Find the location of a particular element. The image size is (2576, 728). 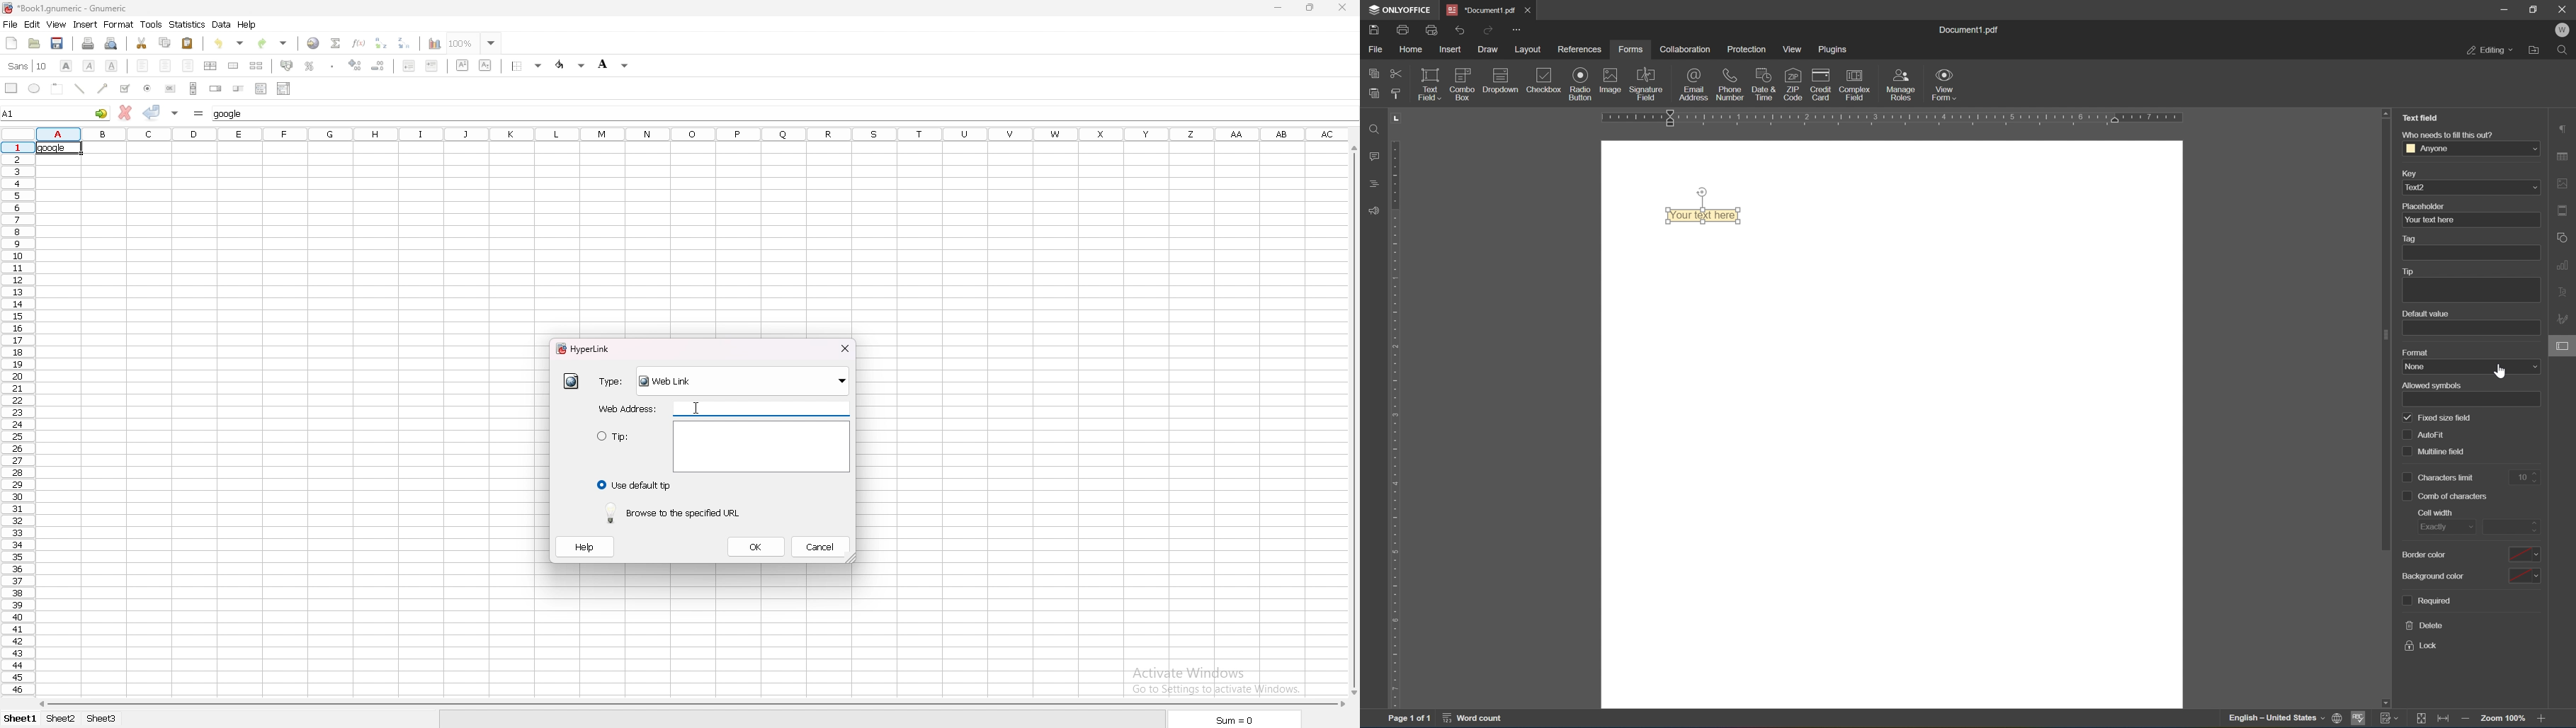

bold is located at coordinates (67, 66).